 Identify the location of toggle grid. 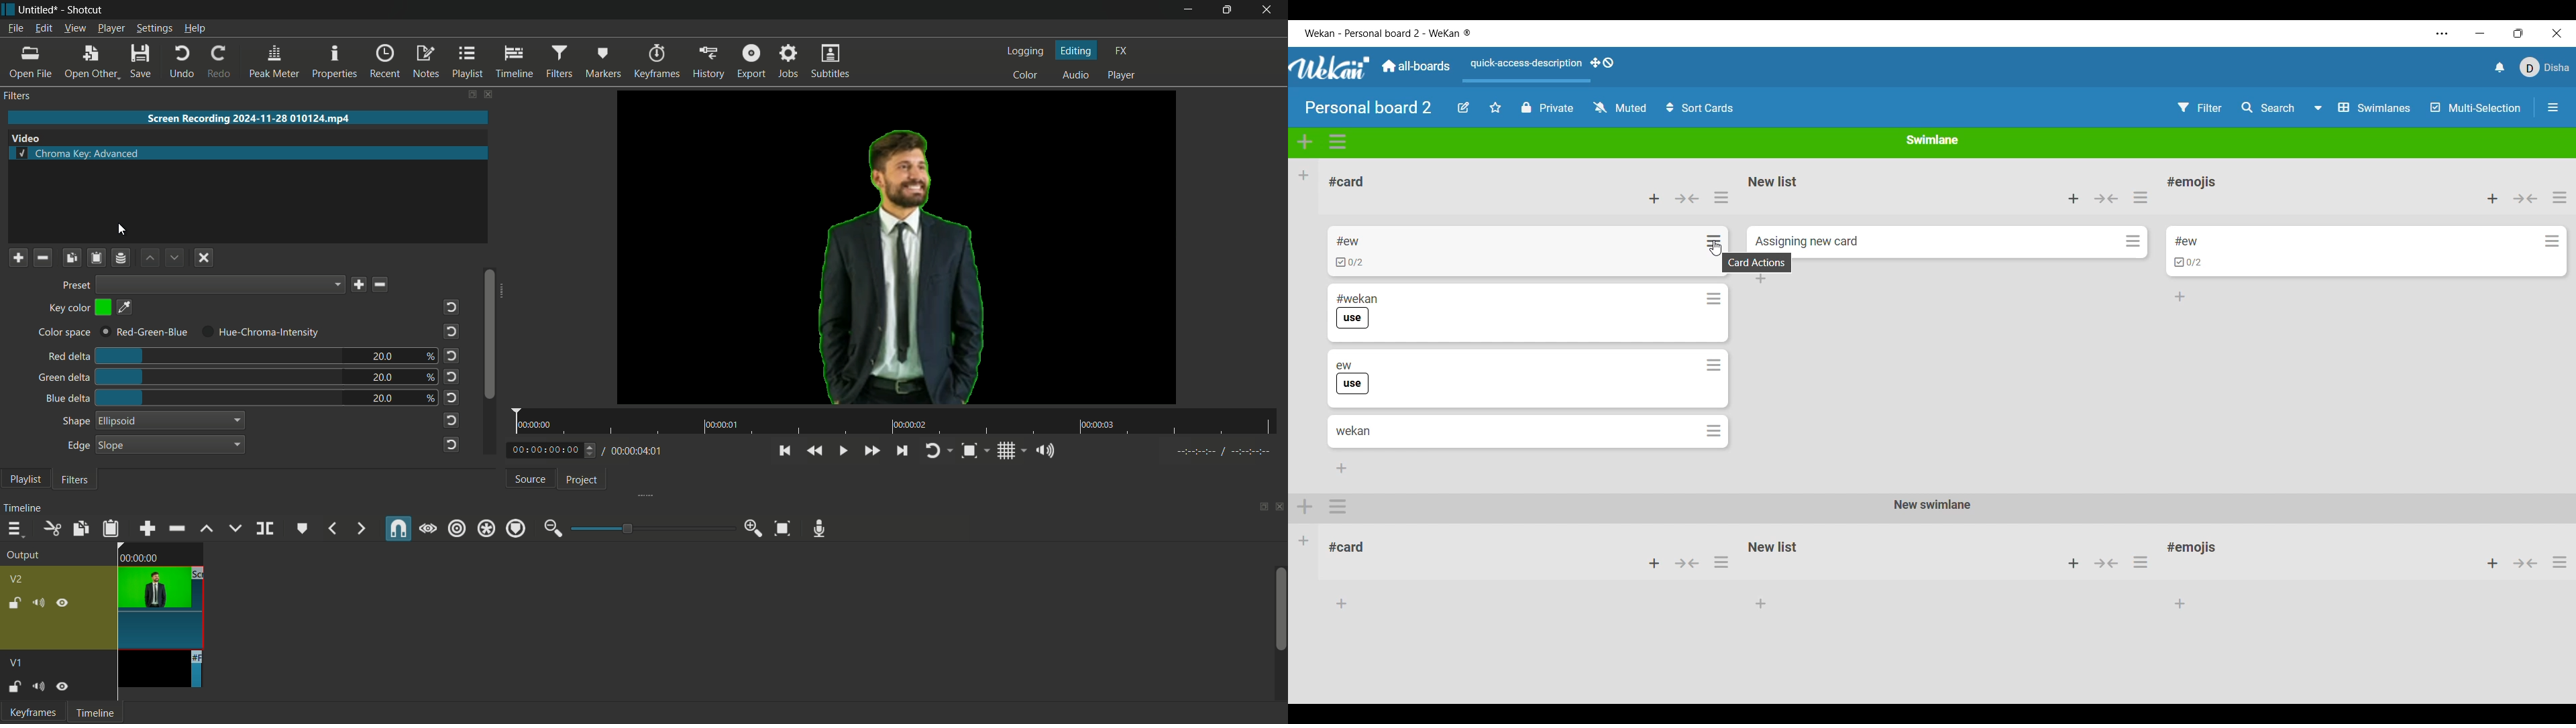
(1006, 451).